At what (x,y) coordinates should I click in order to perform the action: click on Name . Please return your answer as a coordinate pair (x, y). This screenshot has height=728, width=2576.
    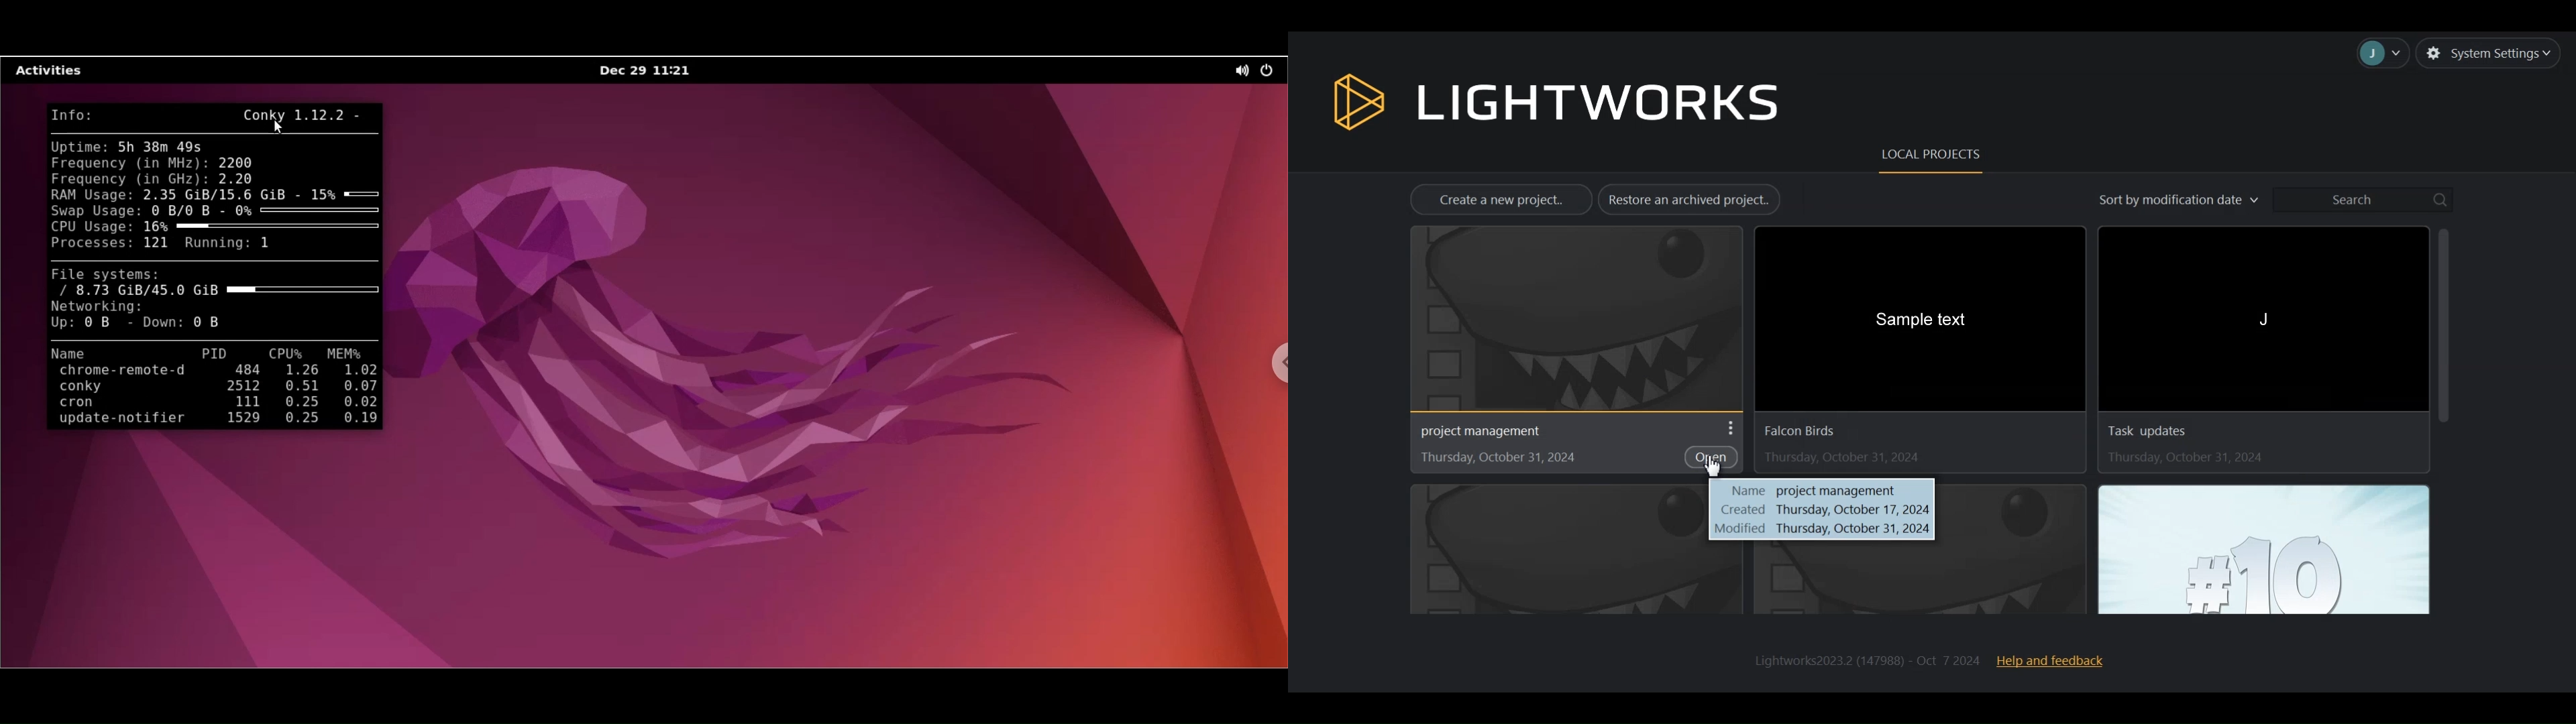
    Looking at the image, I should click on (1908, 591).